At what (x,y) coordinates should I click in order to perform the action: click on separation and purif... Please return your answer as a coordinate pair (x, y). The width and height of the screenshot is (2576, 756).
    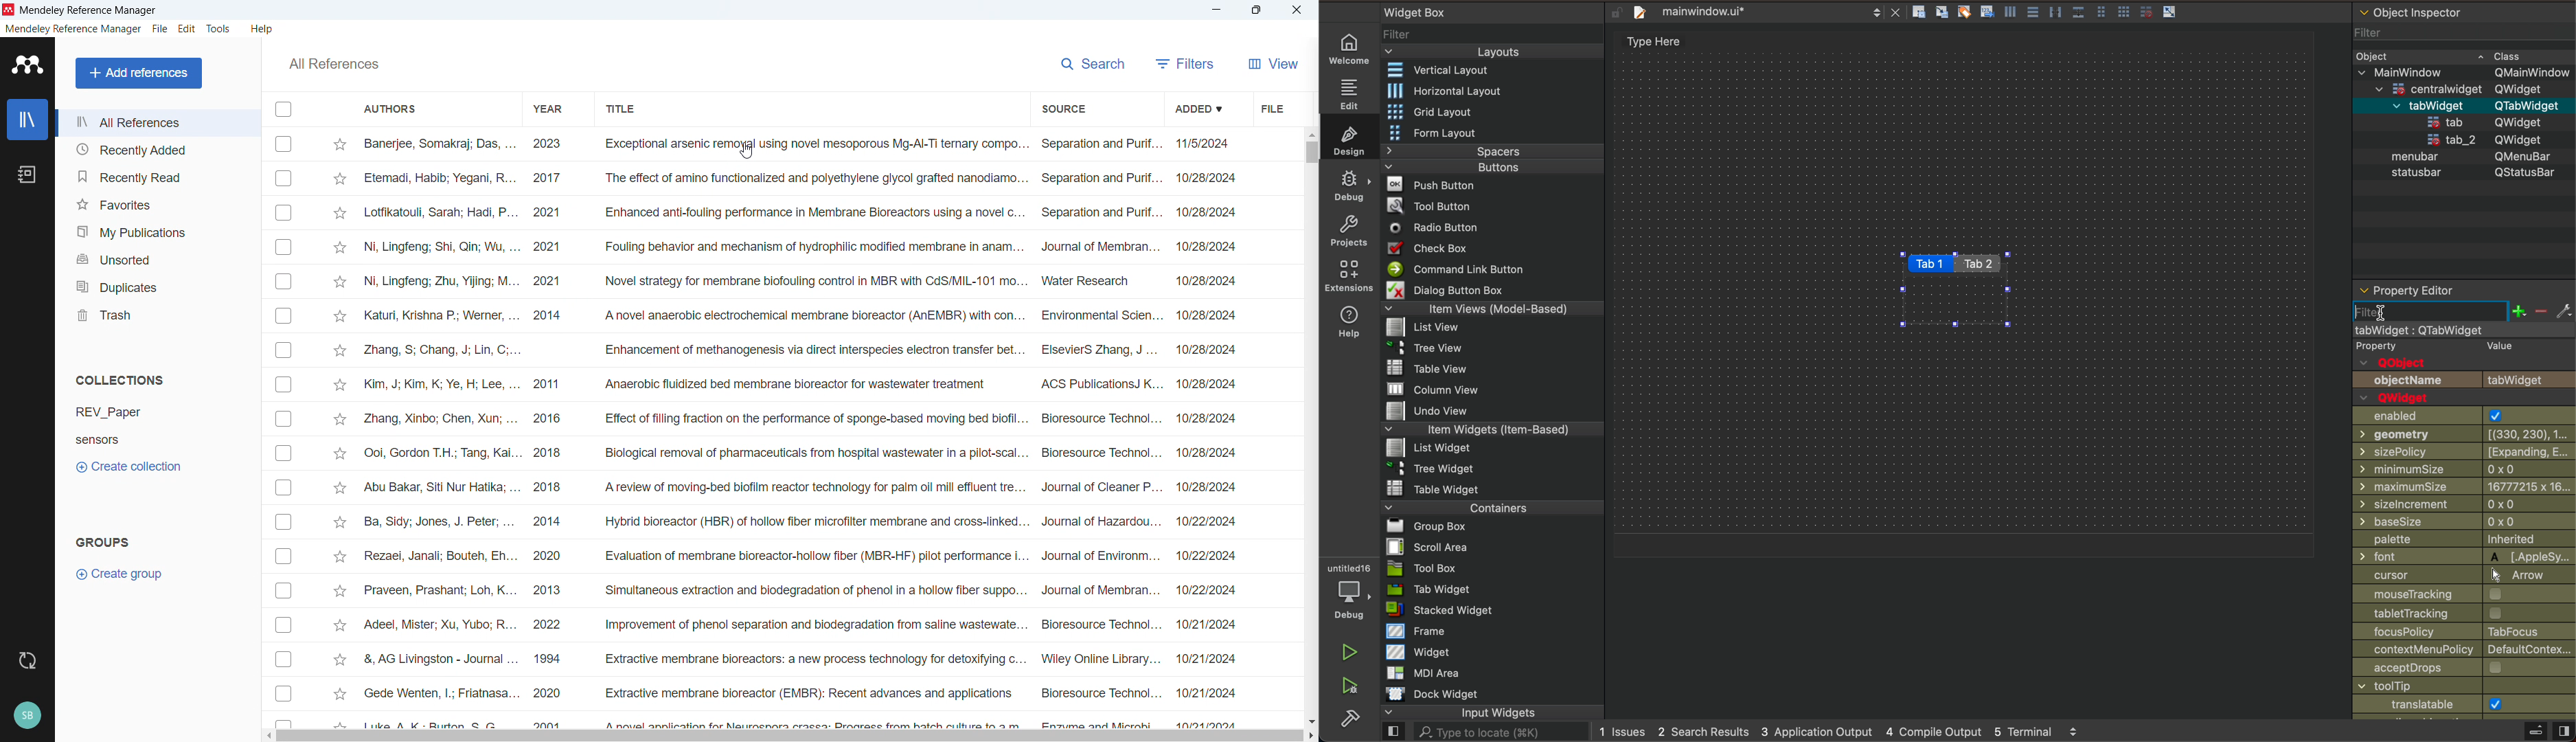
    Looking at the image, I should click on (1102, 208).